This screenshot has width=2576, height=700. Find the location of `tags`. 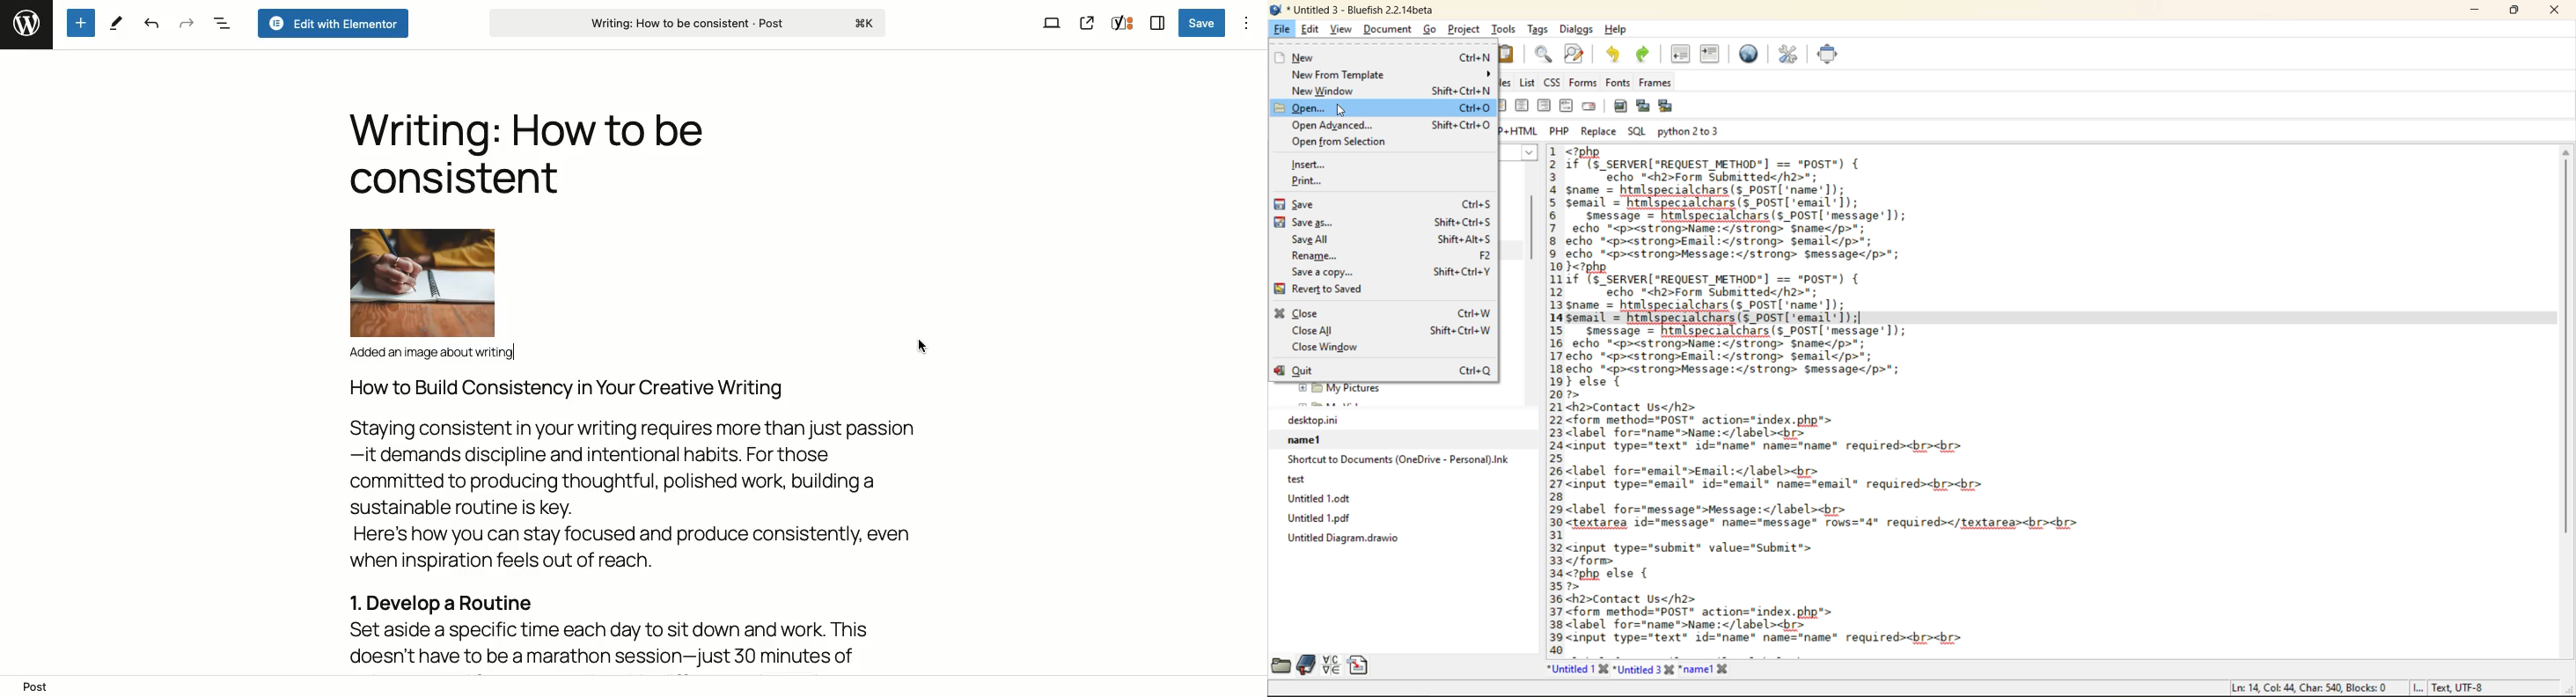

tags is located at coordinates (1537, 31).